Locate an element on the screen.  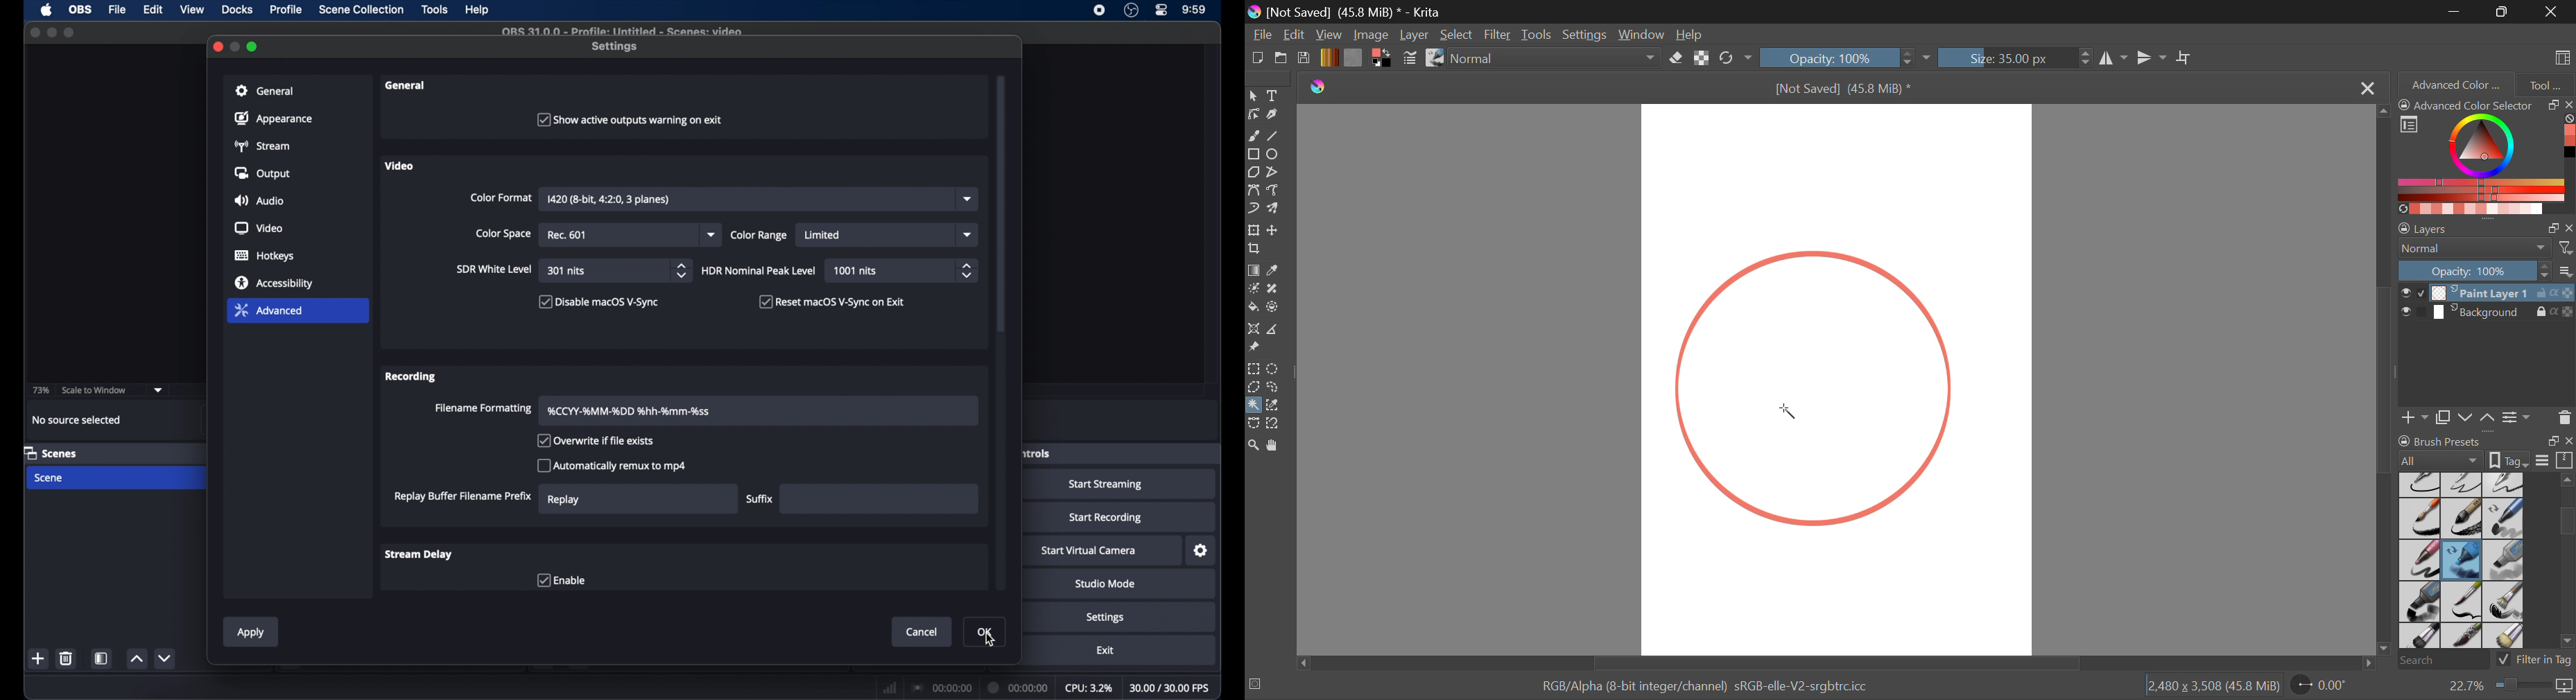
scene filters is located at coordinates (104, 658).